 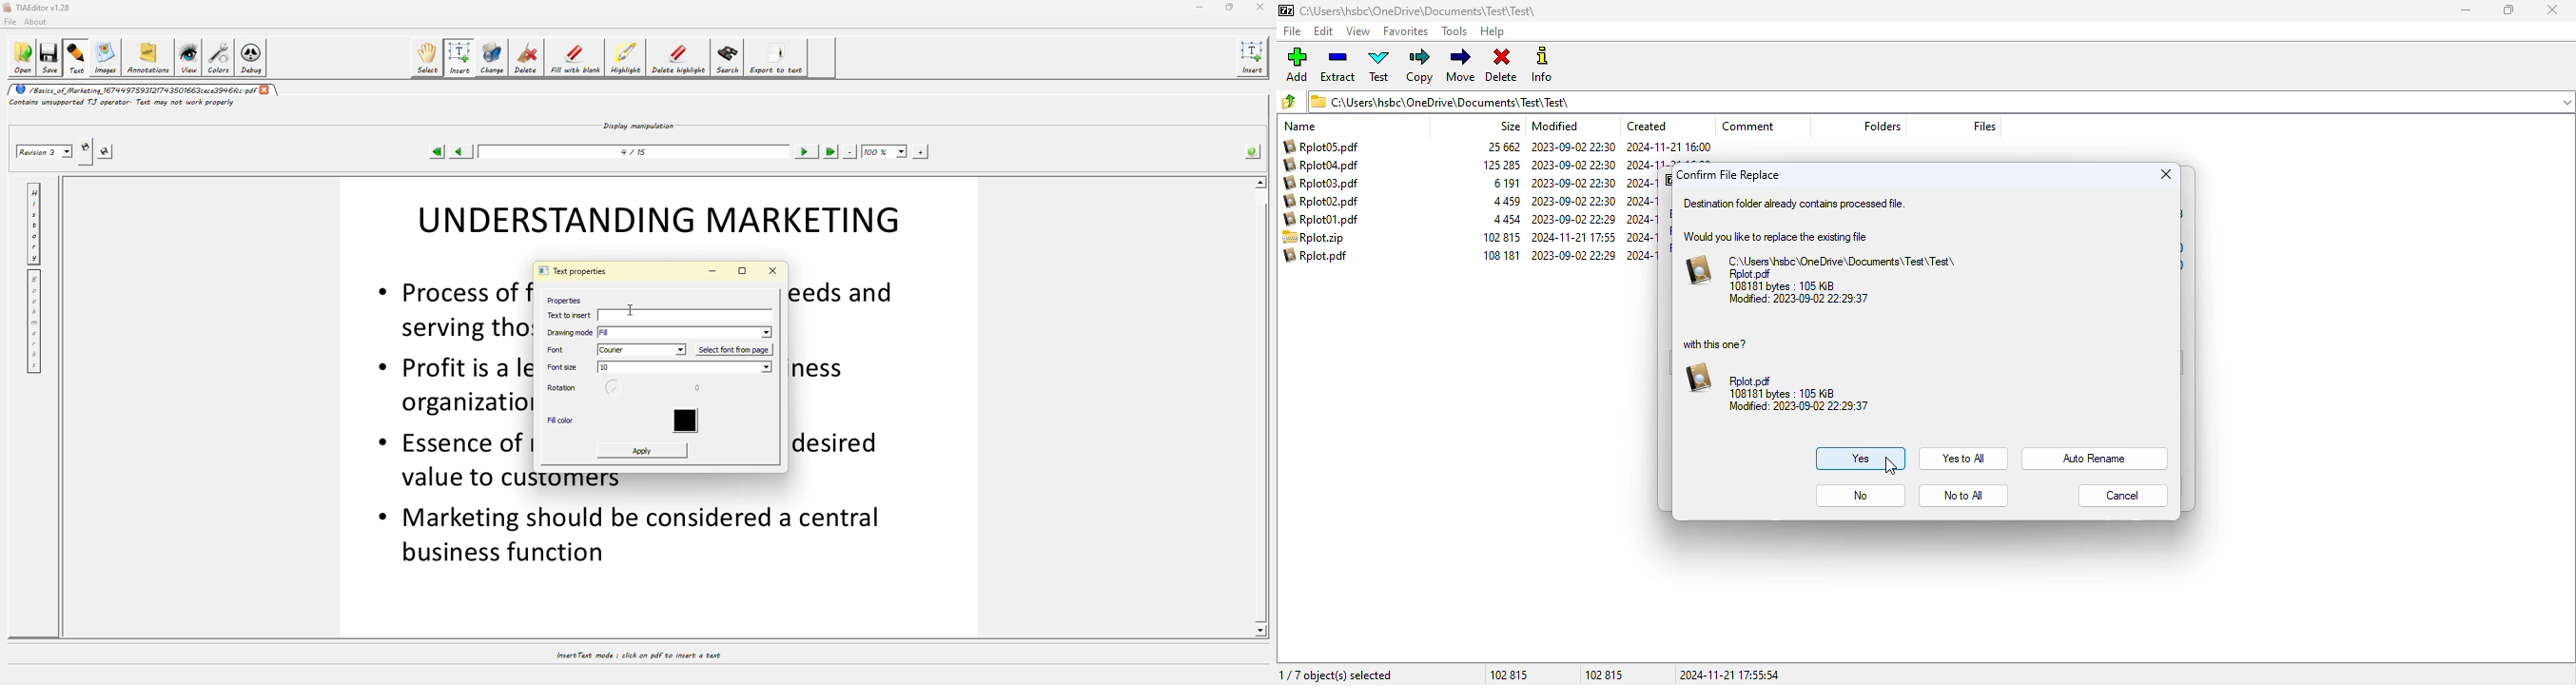 I want to click on first page, so click(x=438, y=152).